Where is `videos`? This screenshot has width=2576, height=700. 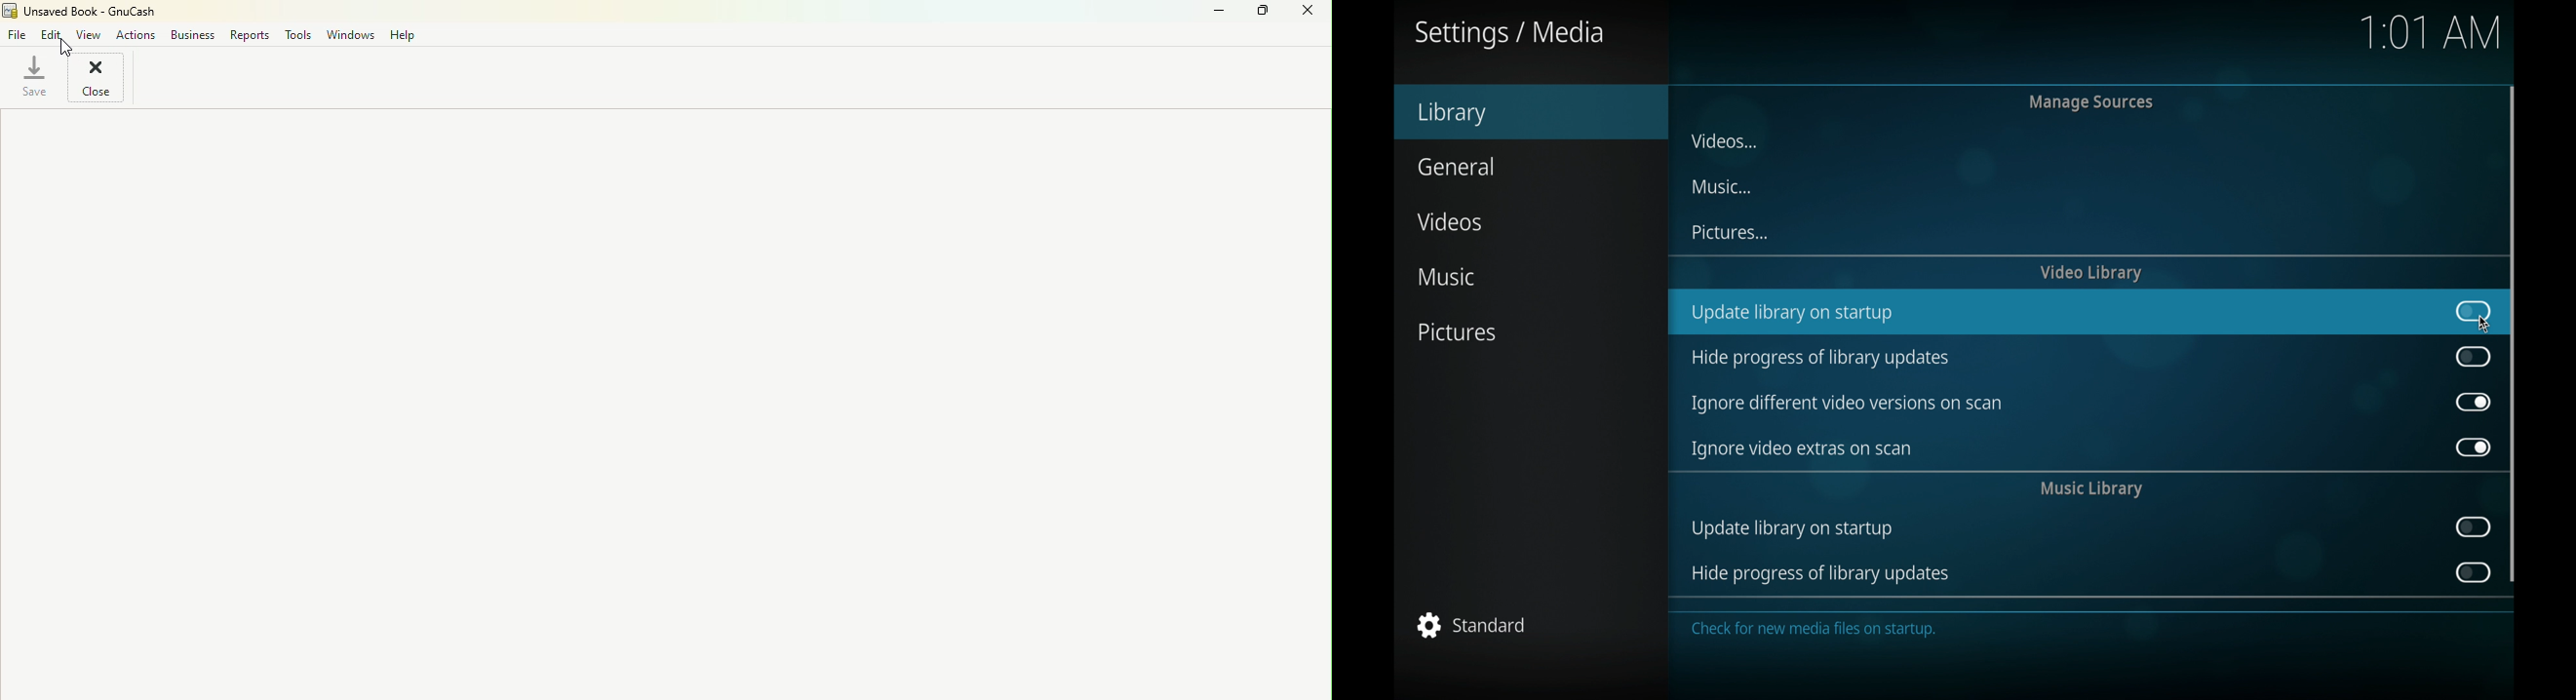 videos is located at coordinates (1722, 140).